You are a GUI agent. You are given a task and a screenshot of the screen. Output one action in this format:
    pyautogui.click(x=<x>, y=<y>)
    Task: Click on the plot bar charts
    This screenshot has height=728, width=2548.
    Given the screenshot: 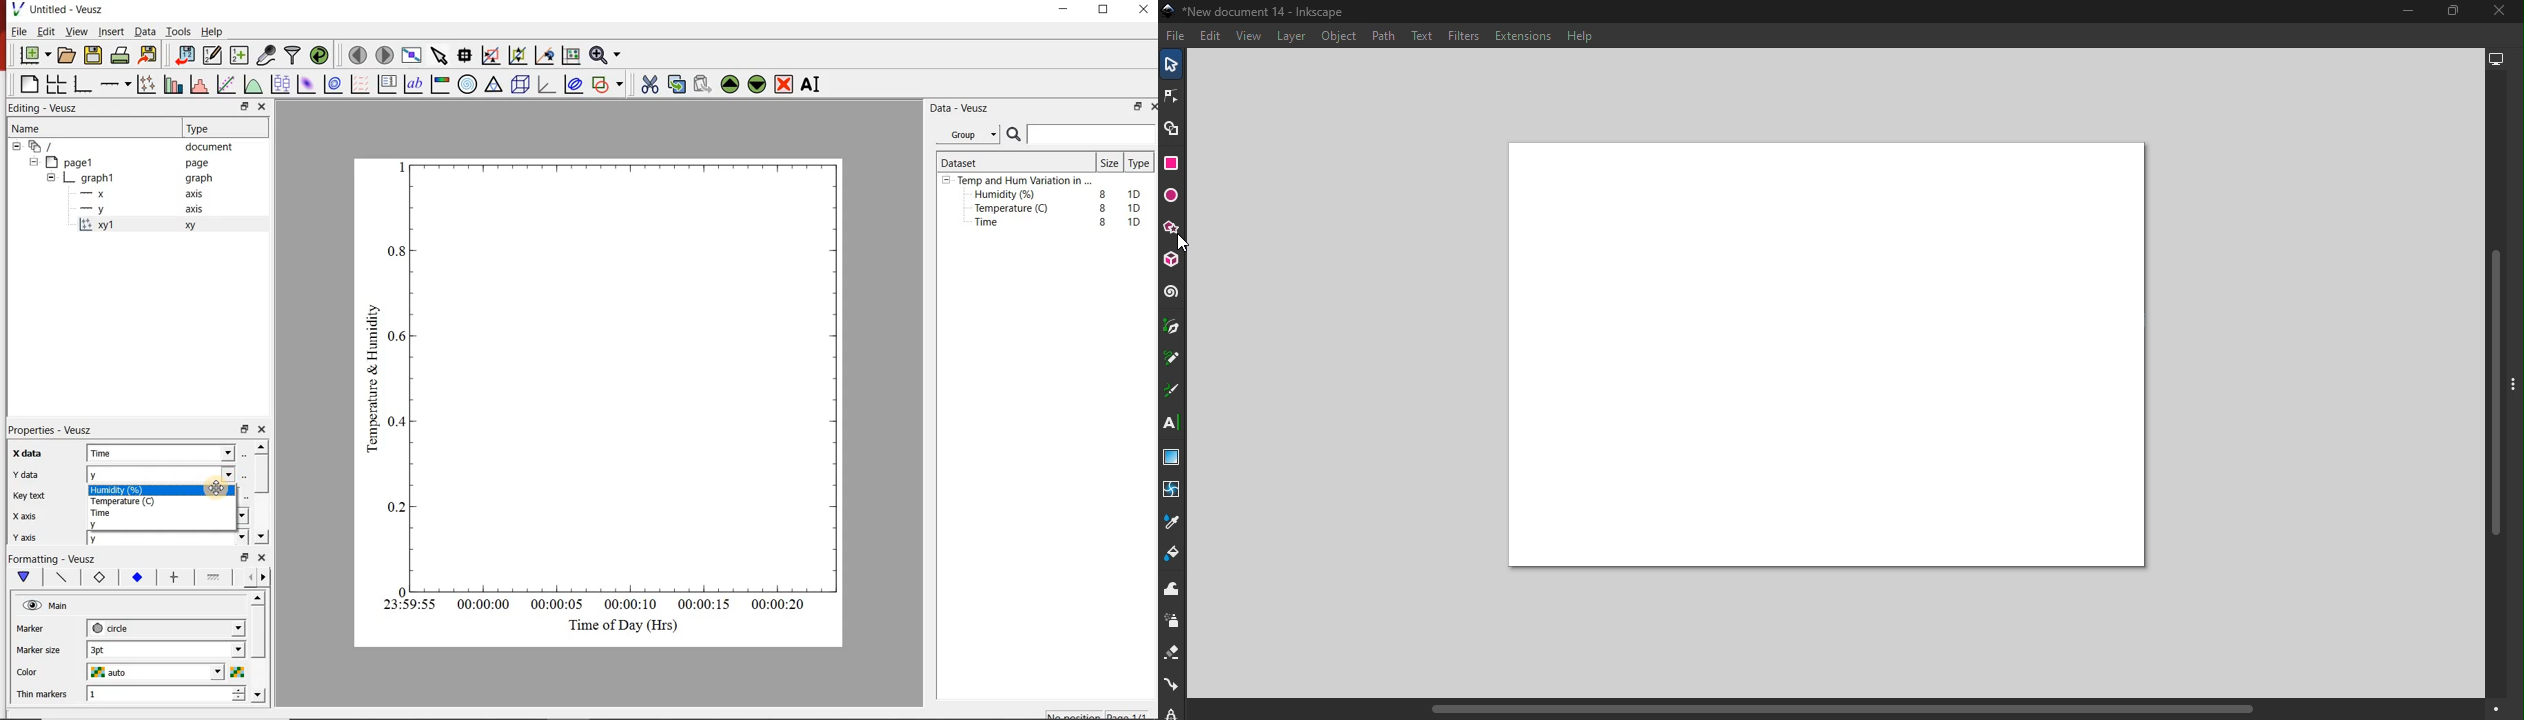 What is the action you would take?
    pyautogui.click(x=174, y=82)
    